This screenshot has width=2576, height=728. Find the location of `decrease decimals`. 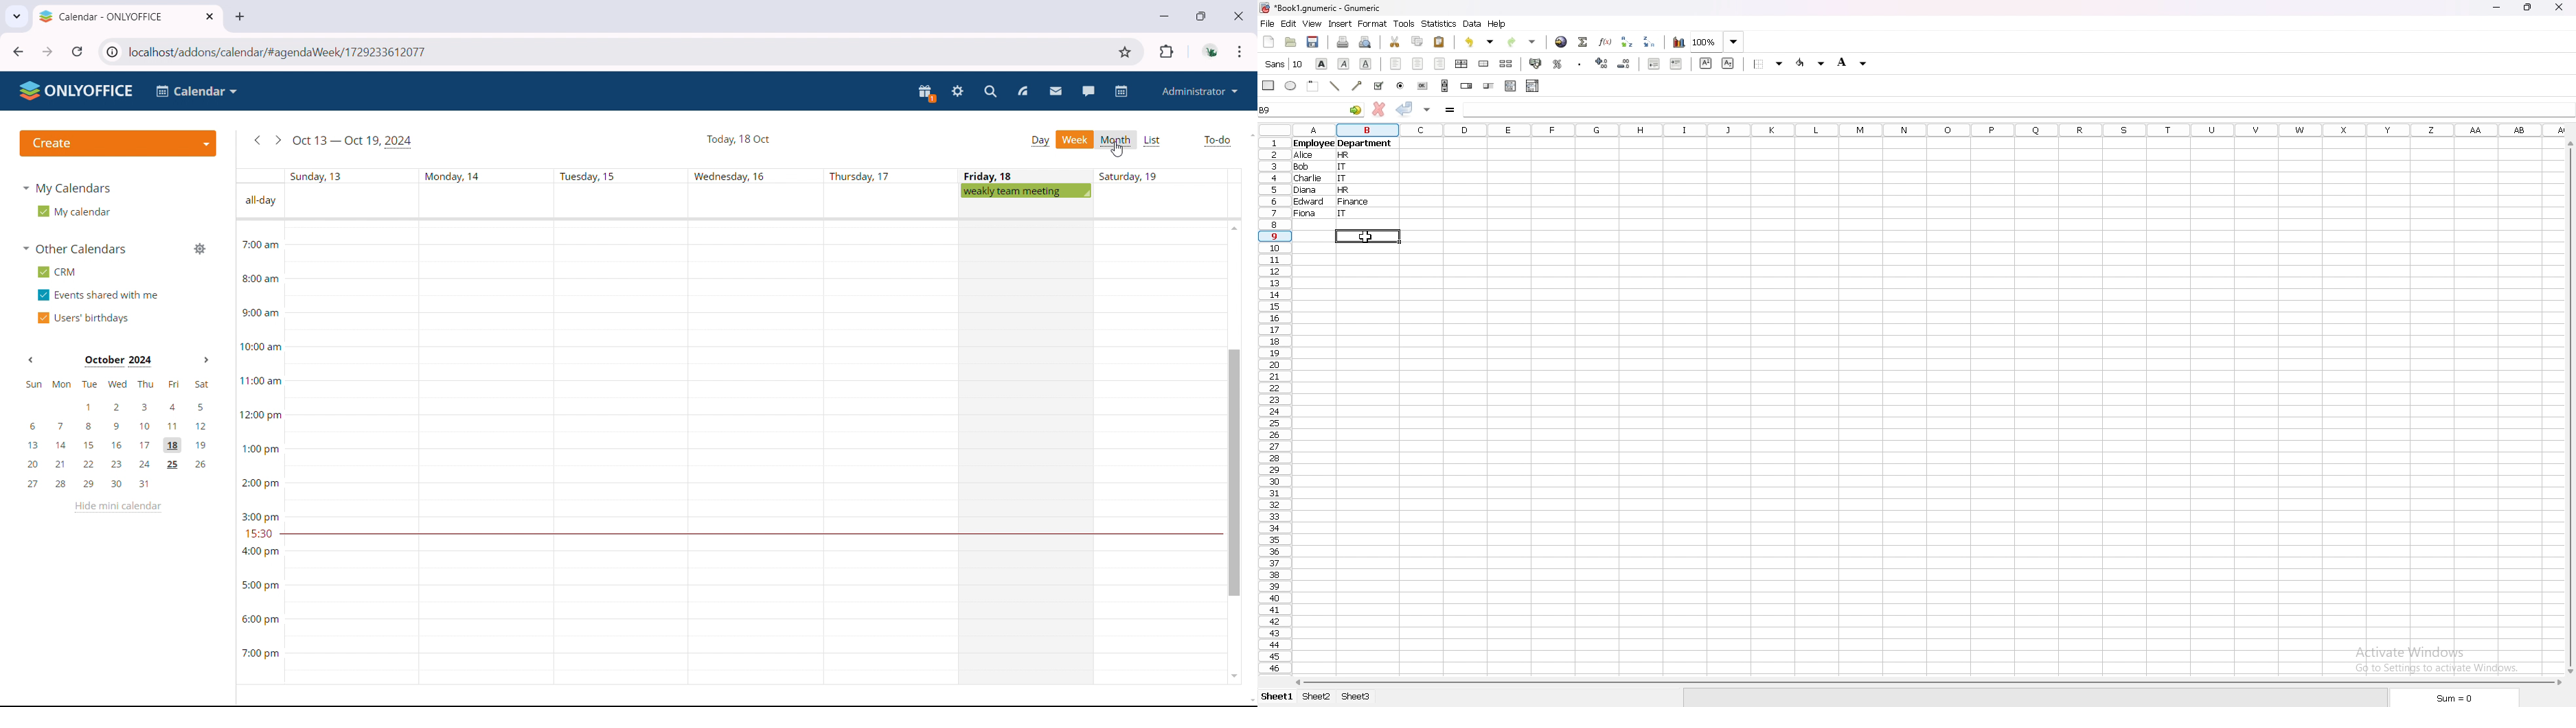

decrease decimals is located at coordinates (1625, 64).